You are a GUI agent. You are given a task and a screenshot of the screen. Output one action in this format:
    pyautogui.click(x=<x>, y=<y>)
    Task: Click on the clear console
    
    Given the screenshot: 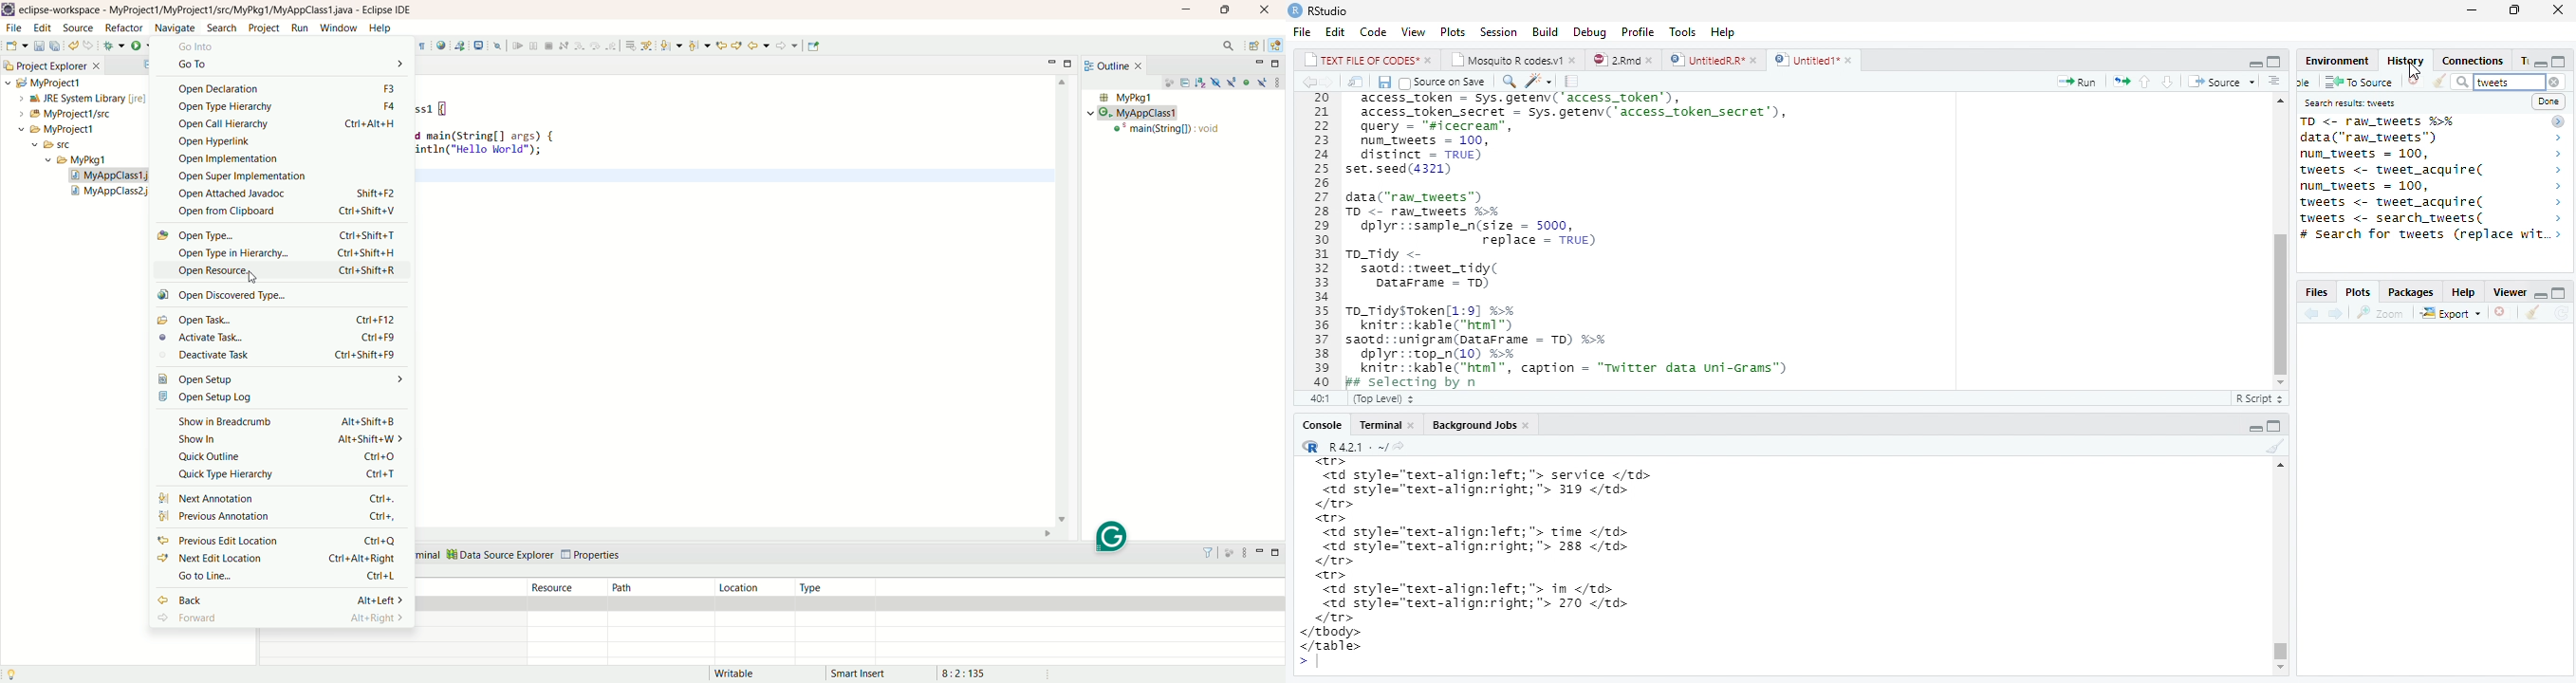 What is the action you would take?
    pyautogui.click(x=2534, y=313)
    